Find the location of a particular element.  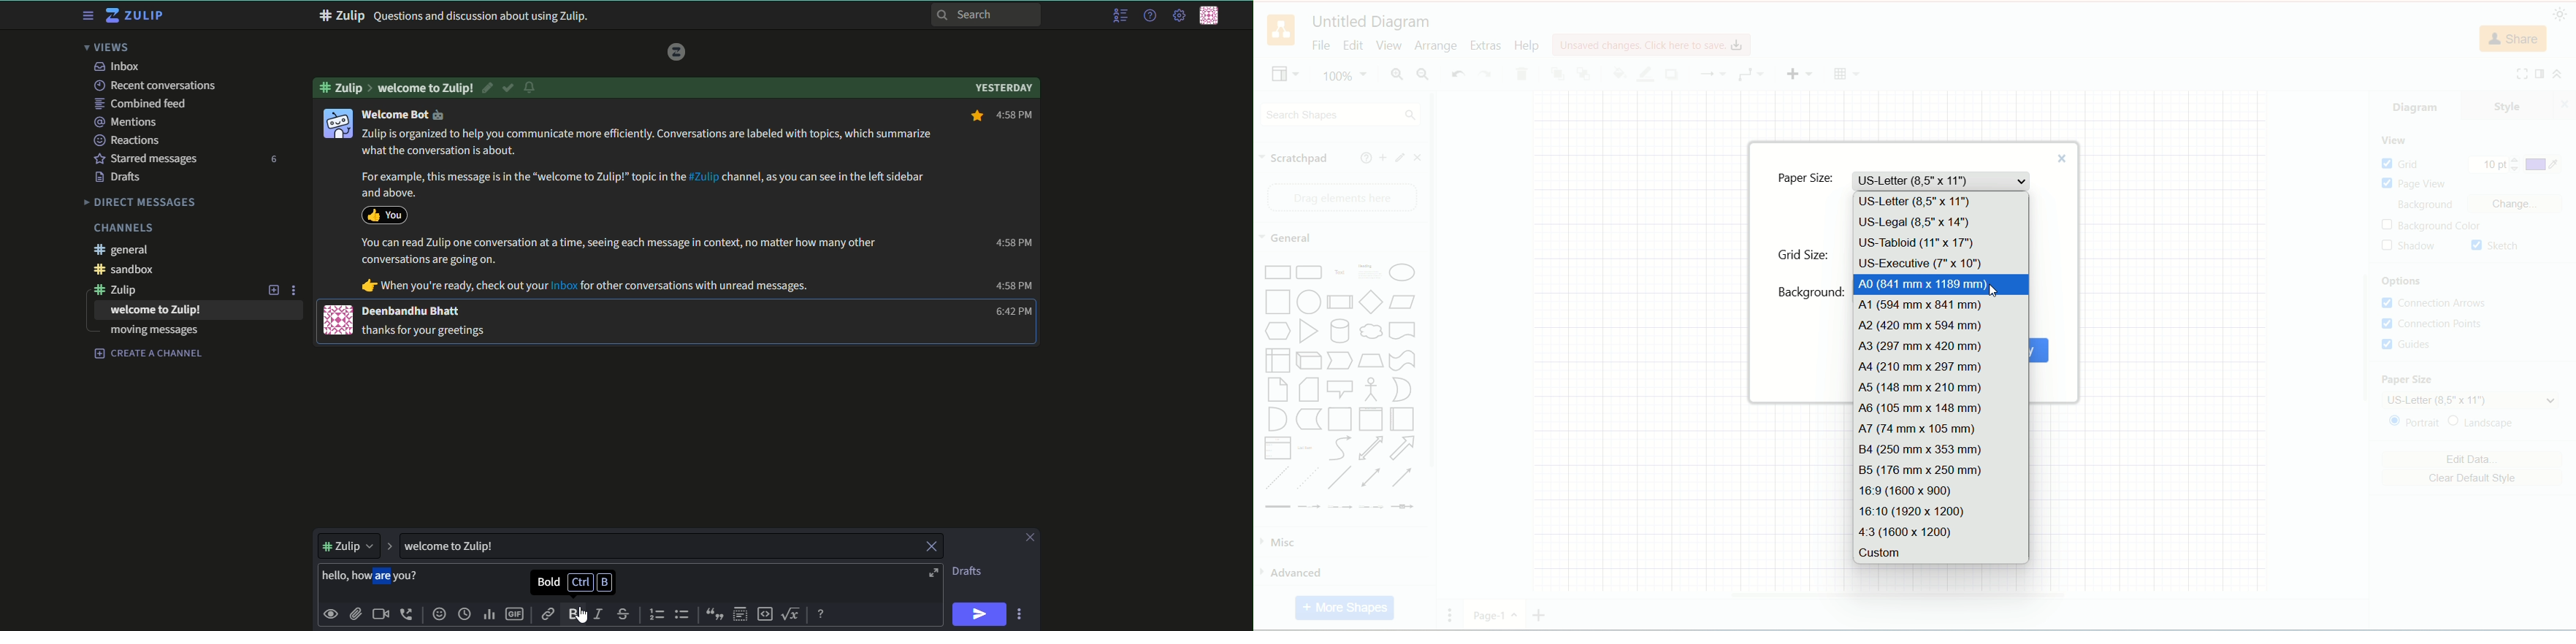

Process is located at coordinates (1341, 304).